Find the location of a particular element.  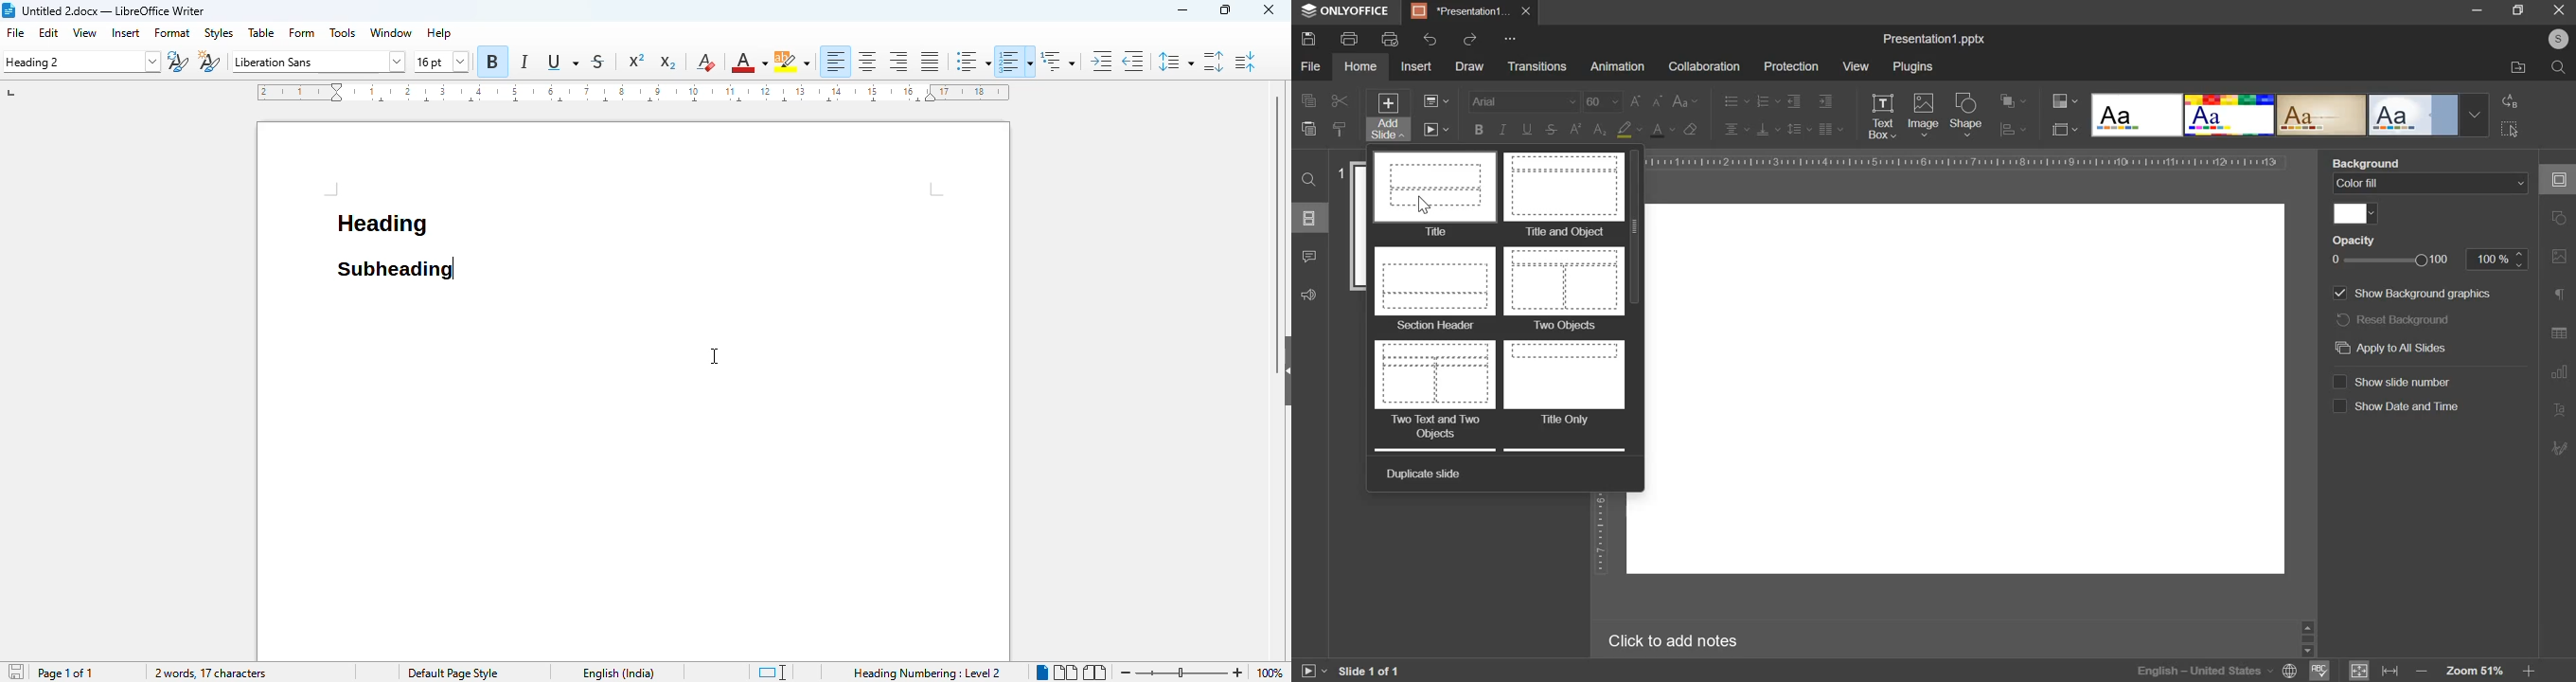

replace is located at coordinates (2507, 101).